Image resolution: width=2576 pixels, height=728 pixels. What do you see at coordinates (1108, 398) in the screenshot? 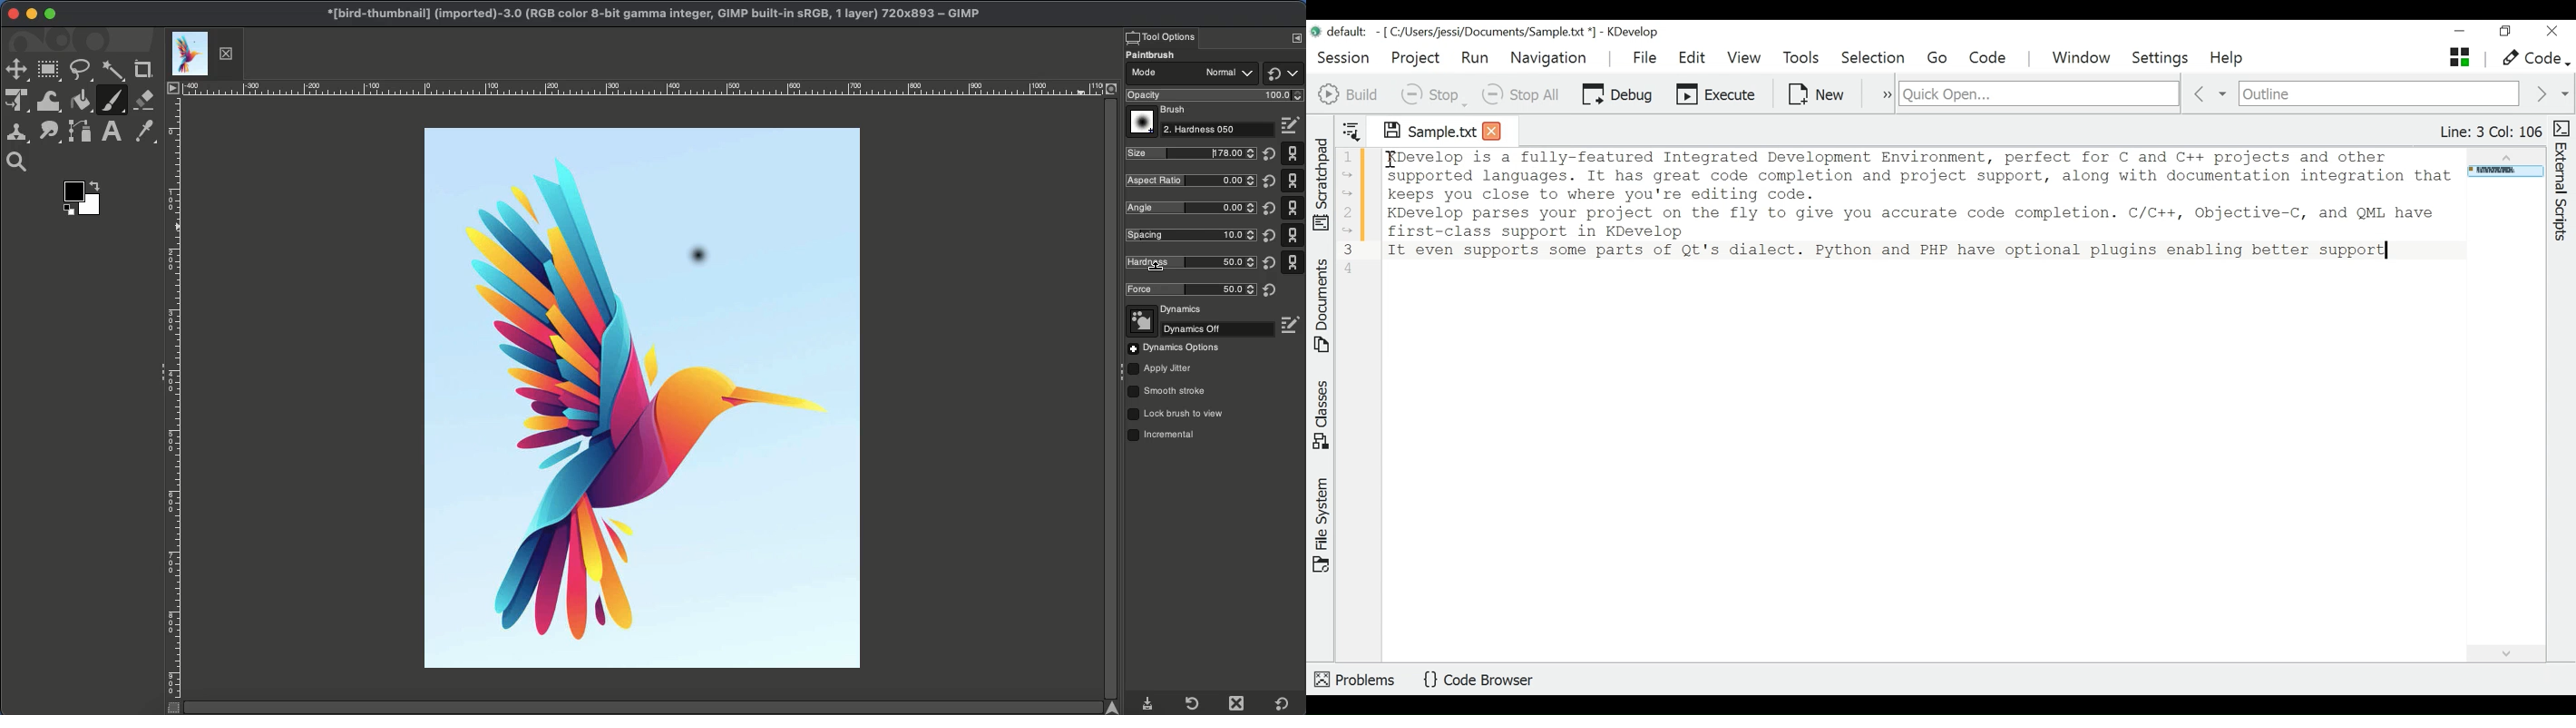
I see `Scroll` at bounding box center [1108, 398].